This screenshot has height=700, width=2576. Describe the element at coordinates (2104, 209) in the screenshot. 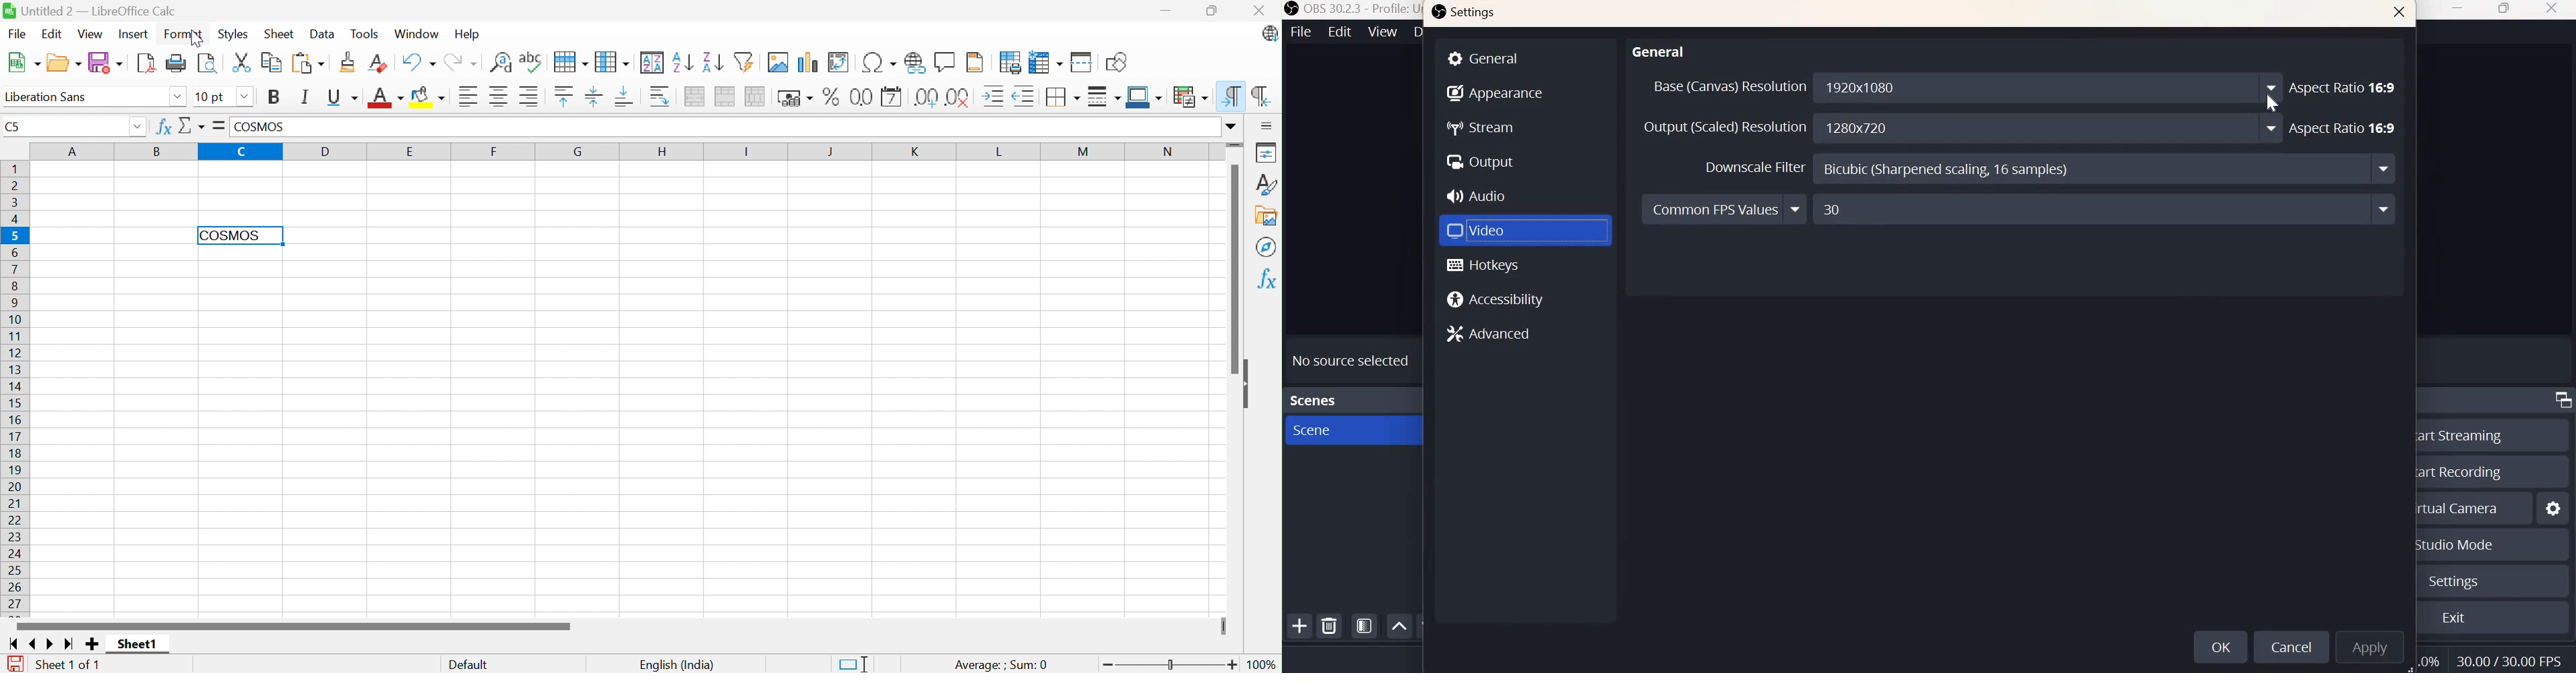

I see `` at that location.